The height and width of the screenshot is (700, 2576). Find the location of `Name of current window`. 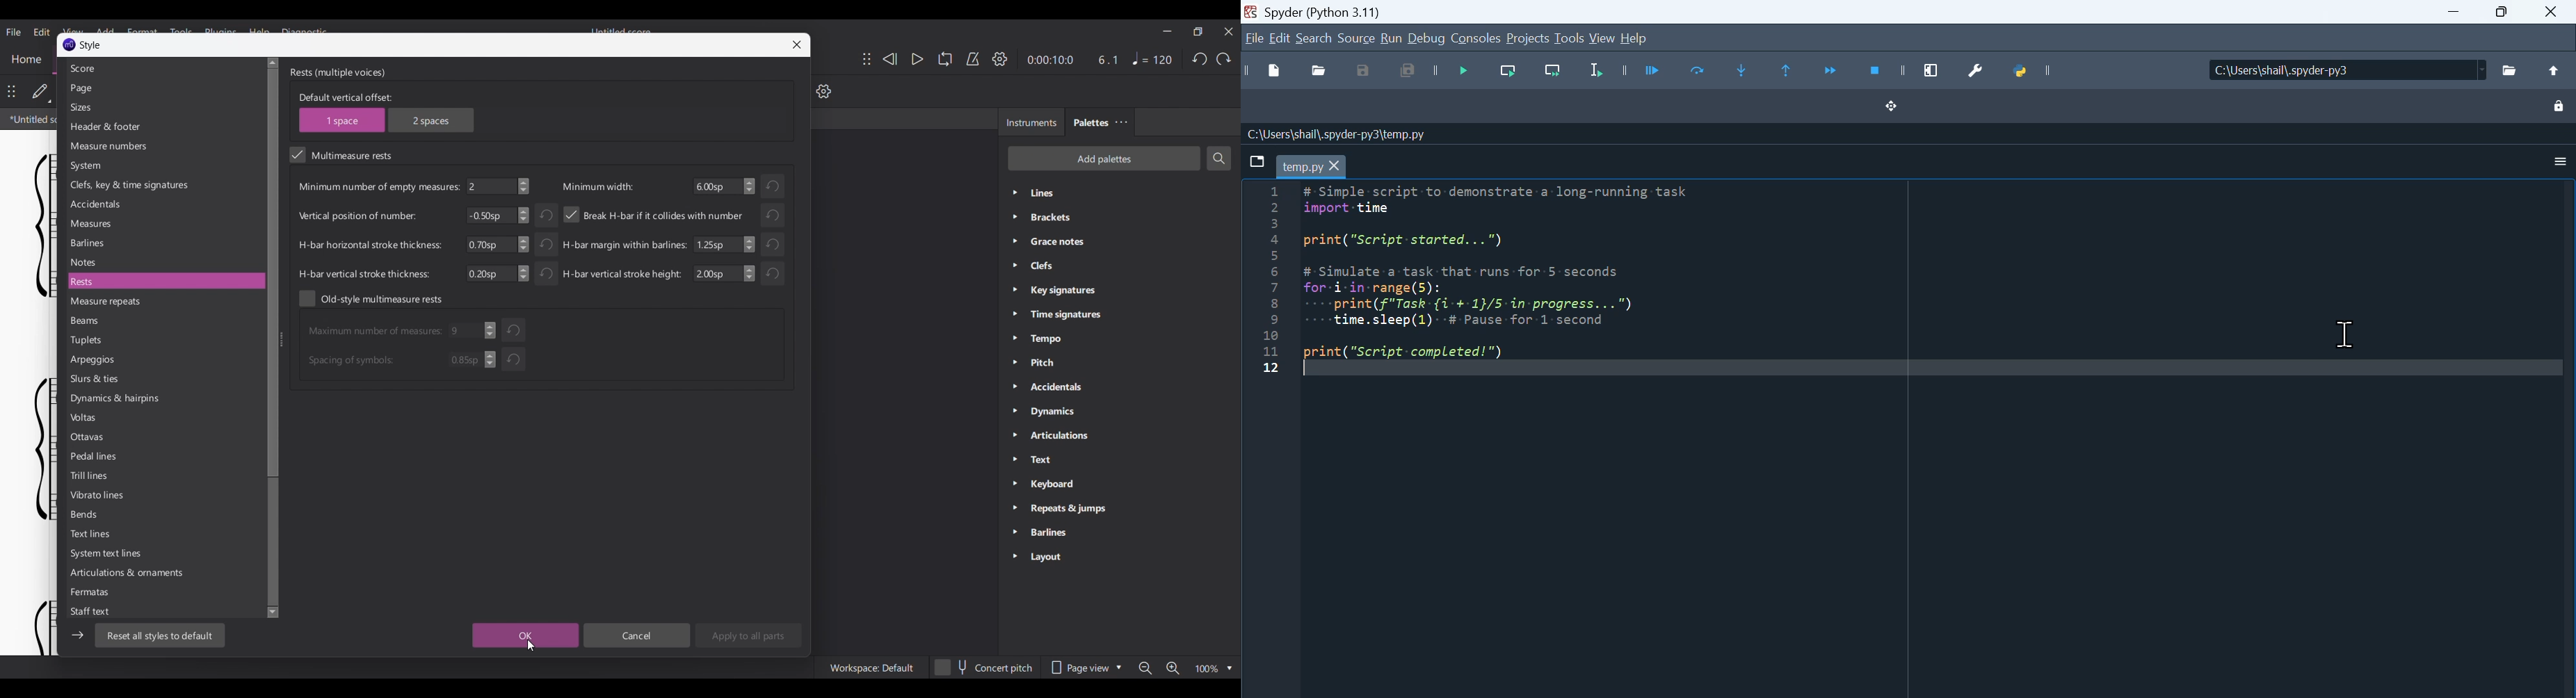

Name of current window is located at coordinates (91, 45).